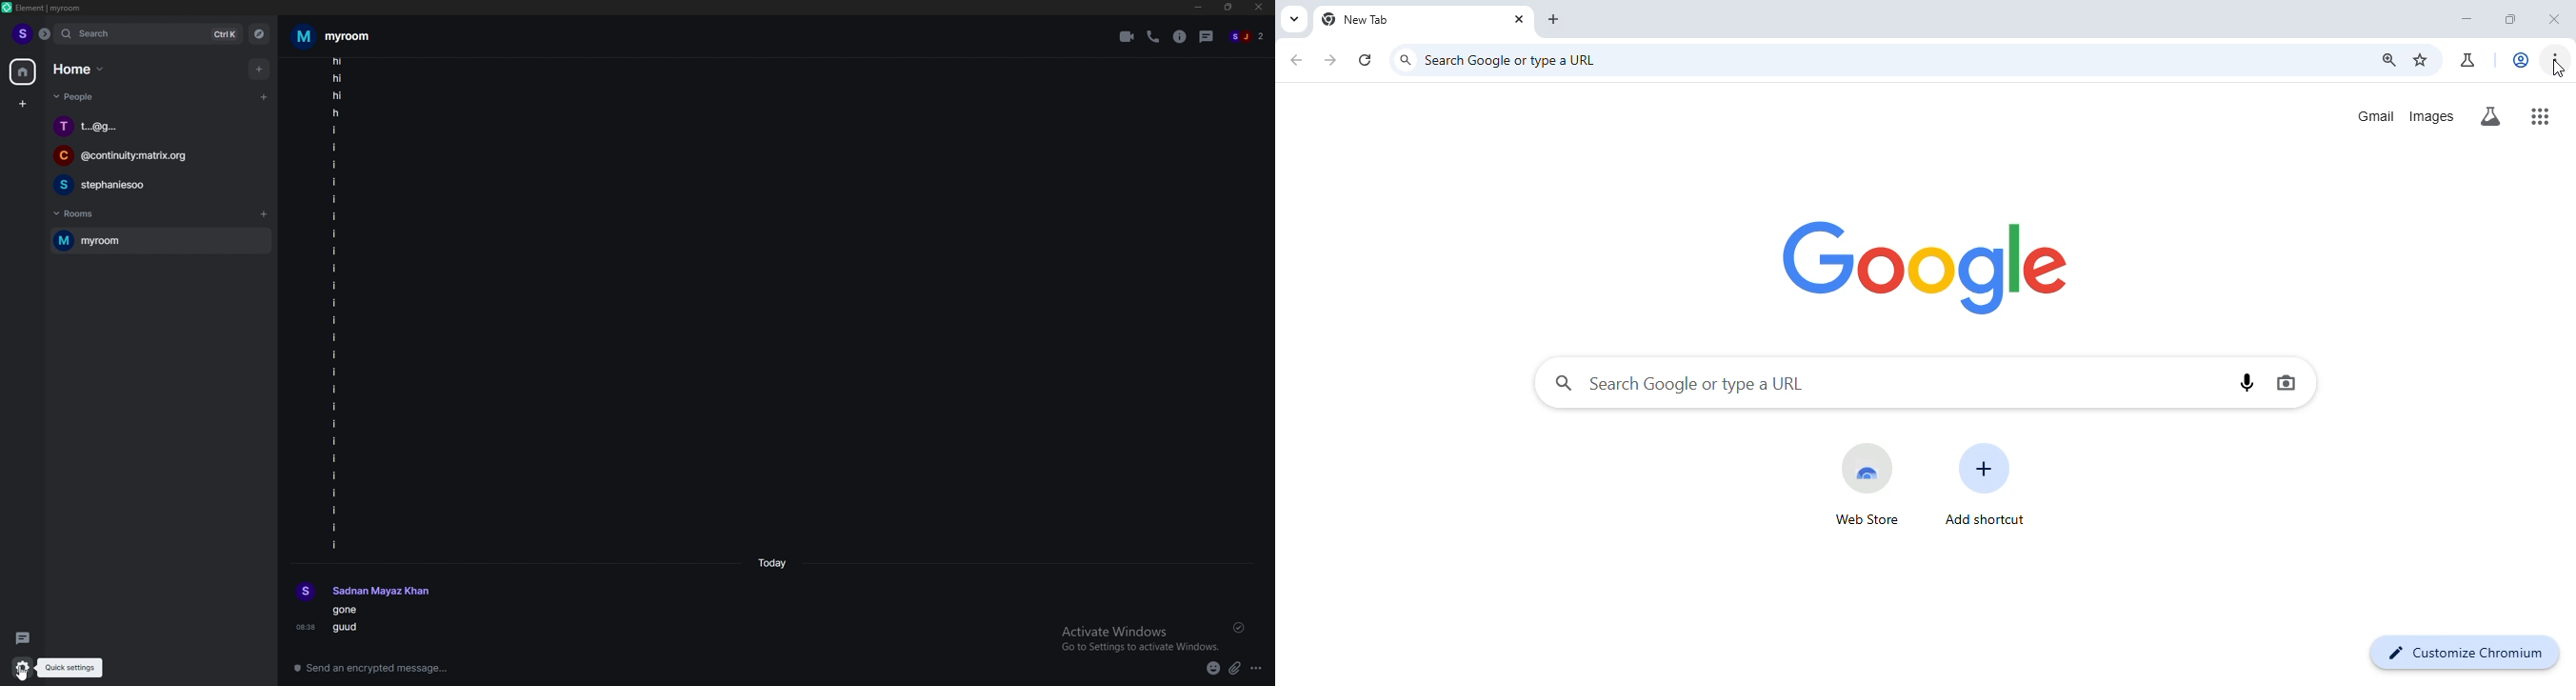 The width and height of the screenshot is (2576, 700). I want to click on google logo, so click(1928, 265).